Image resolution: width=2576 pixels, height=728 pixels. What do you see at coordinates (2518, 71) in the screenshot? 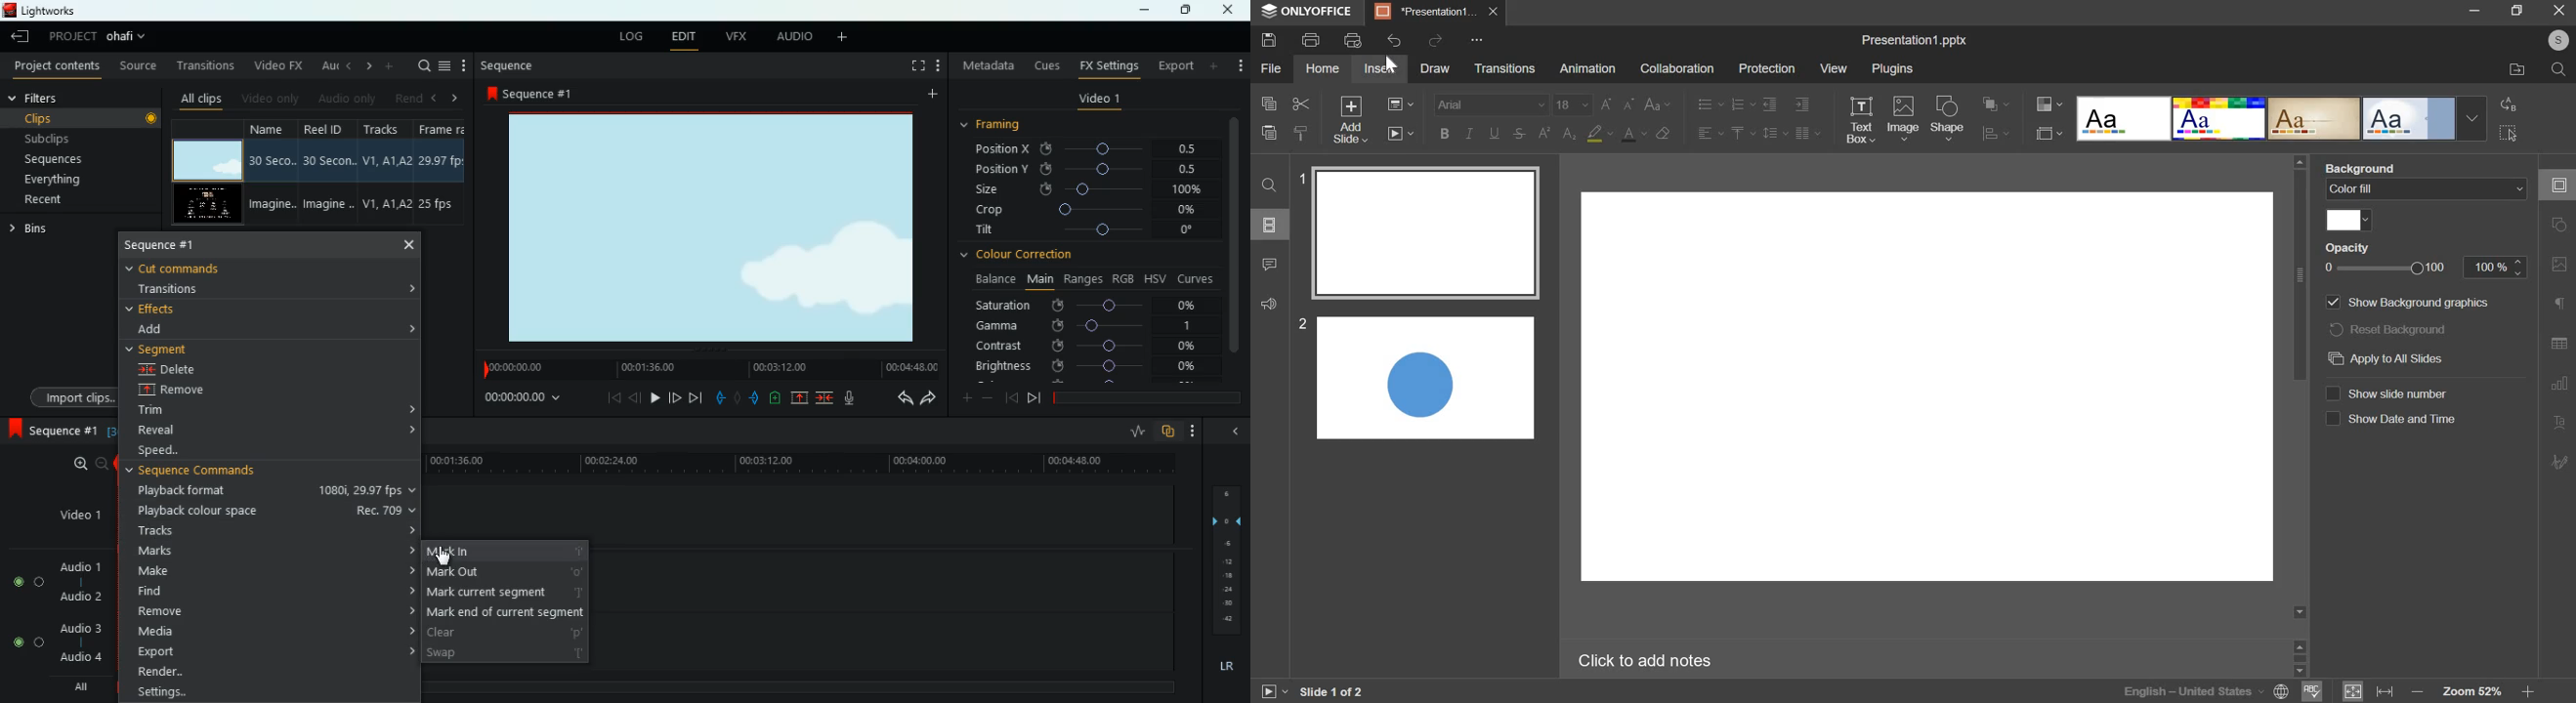
I see `file location` at bounding box center [2518, 71].